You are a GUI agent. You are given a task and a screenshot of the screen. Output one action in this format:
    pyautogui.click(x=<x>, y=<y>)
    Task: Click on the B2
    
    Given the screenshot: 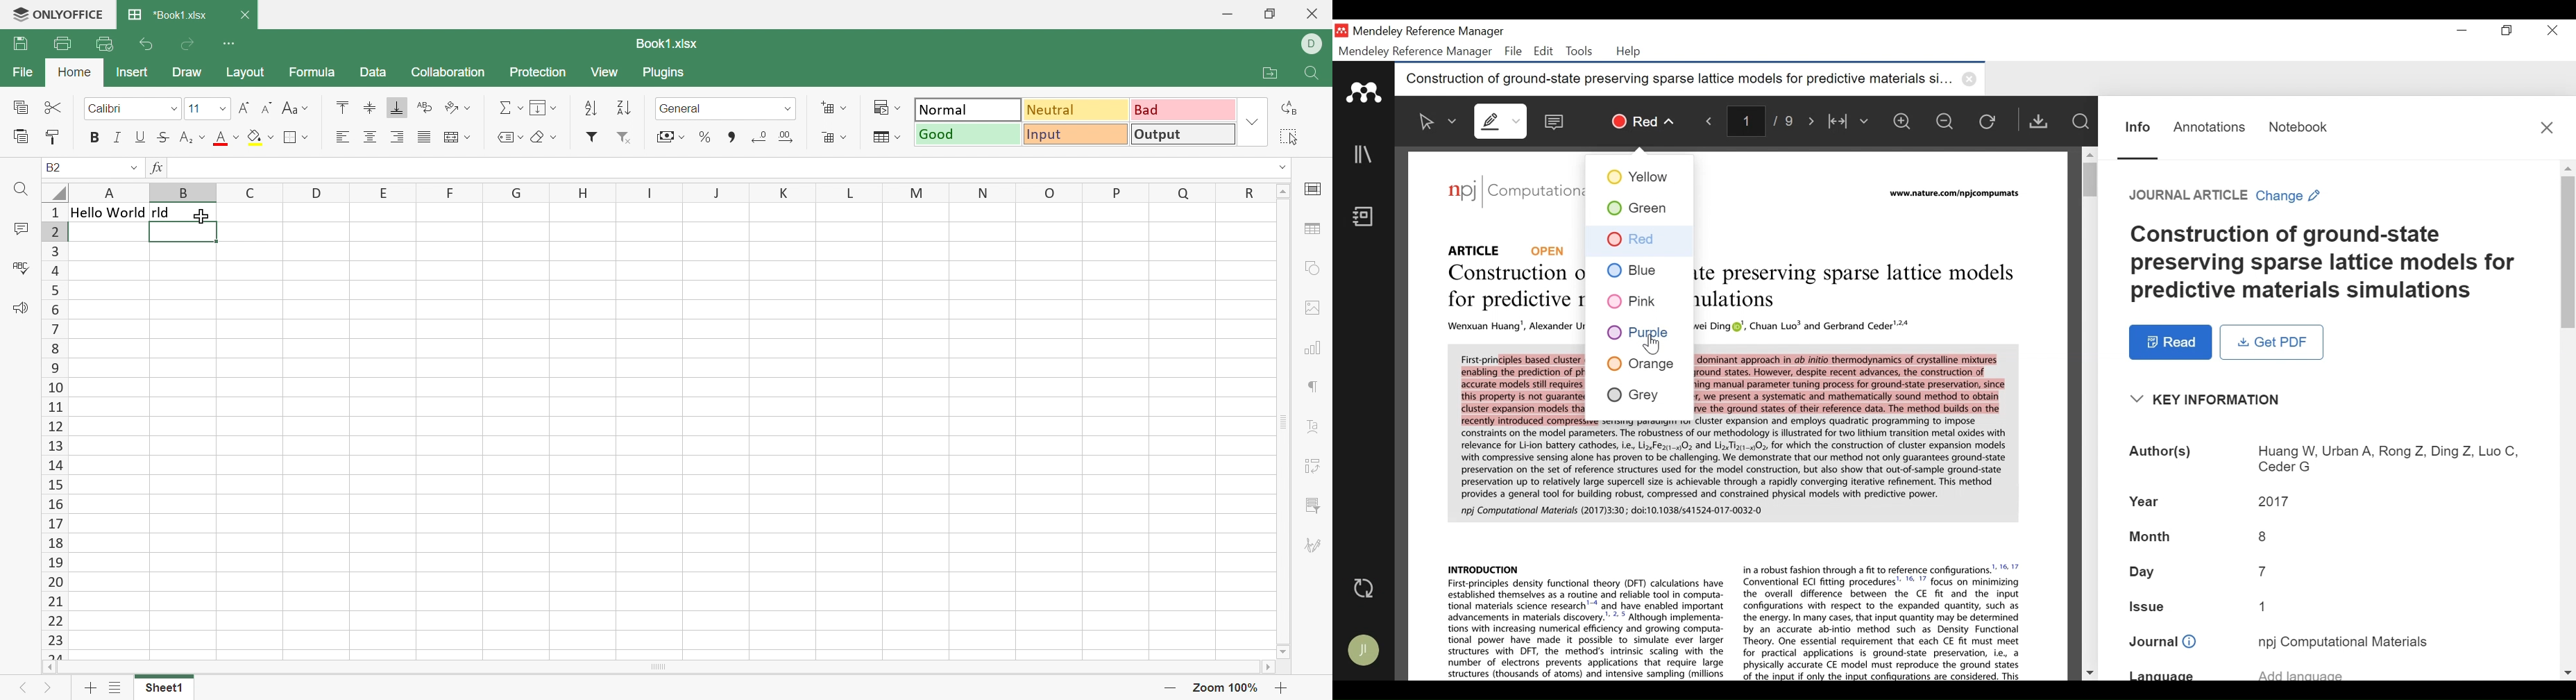 What is the action you would take?
    pyautogui.click(x=60, y=167)
    